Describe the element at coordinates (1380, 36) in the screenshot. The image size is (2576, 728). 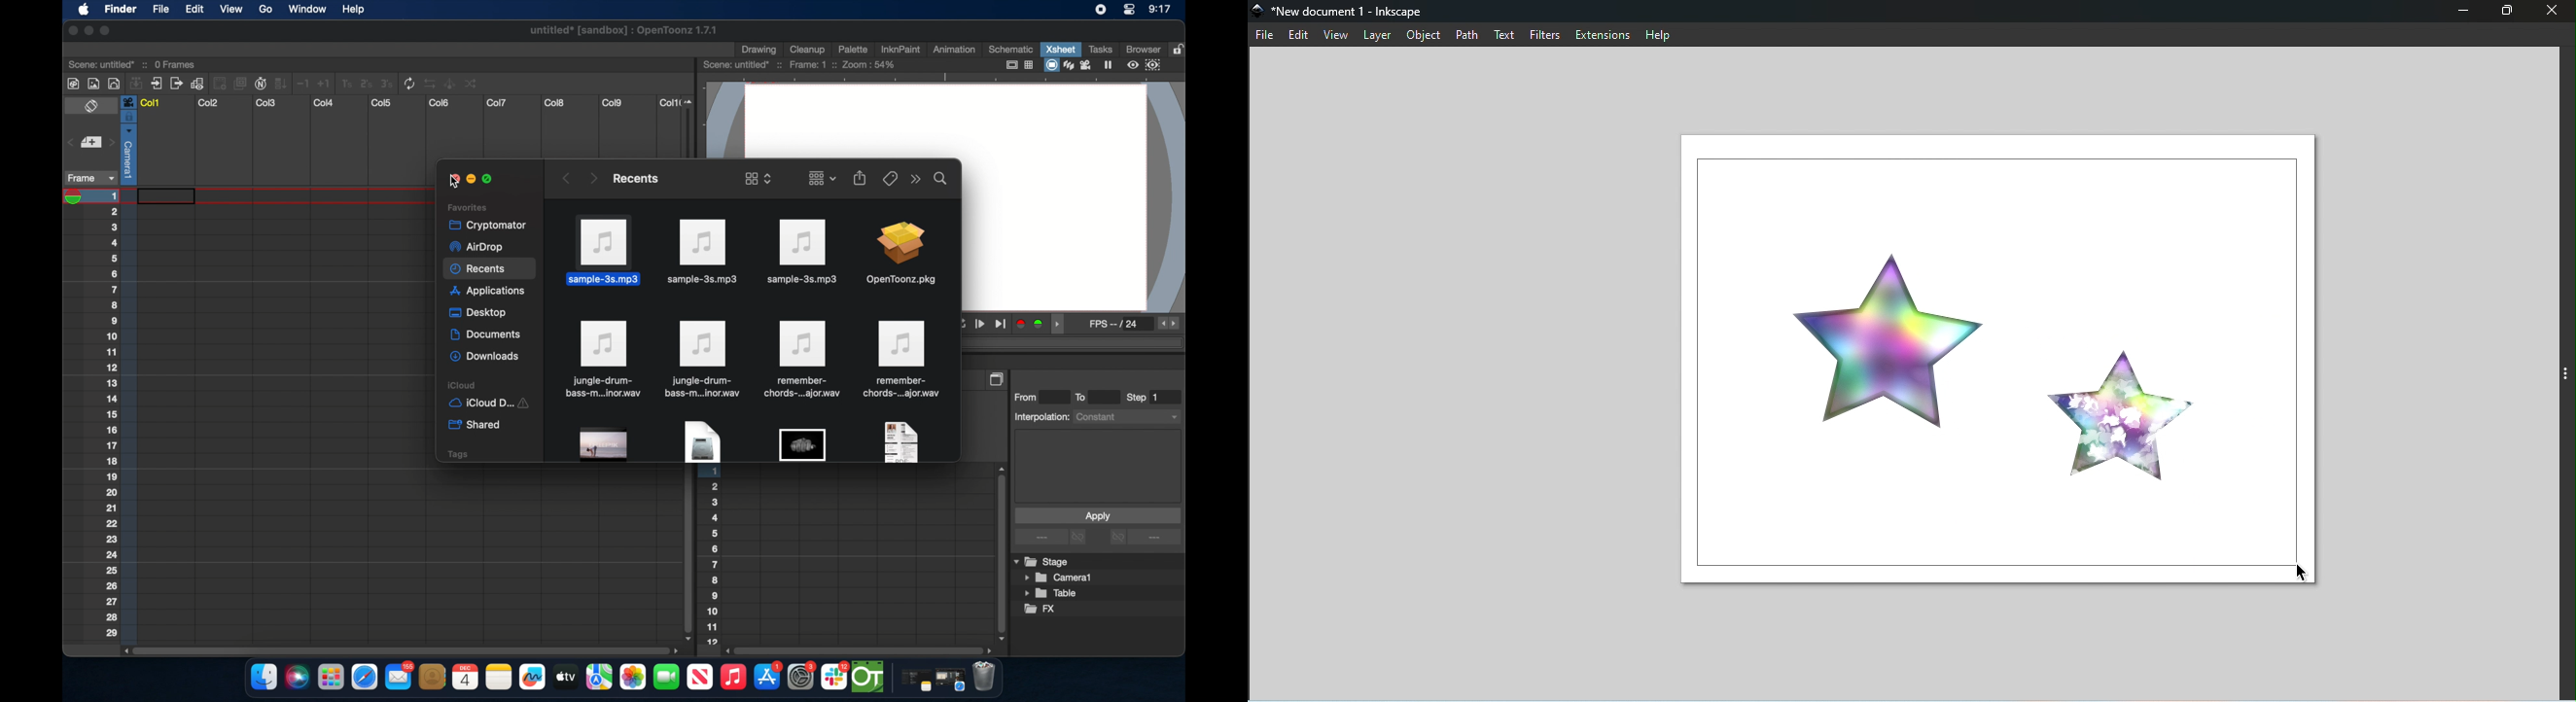
I see `Layer` at that location.